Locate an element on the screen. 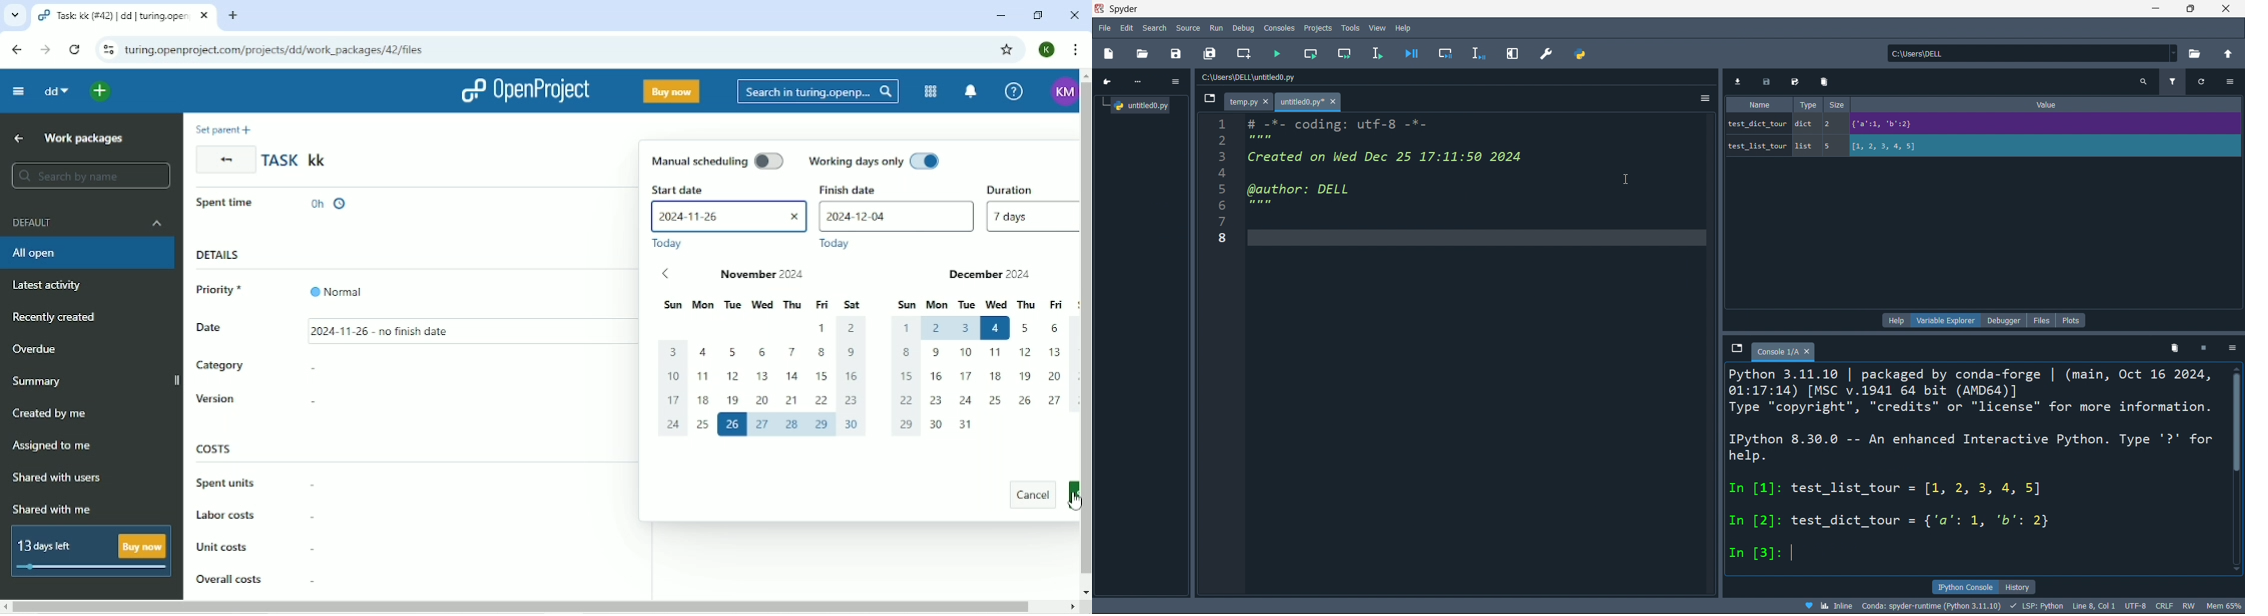  projects is located at coordinates (1318, 28).